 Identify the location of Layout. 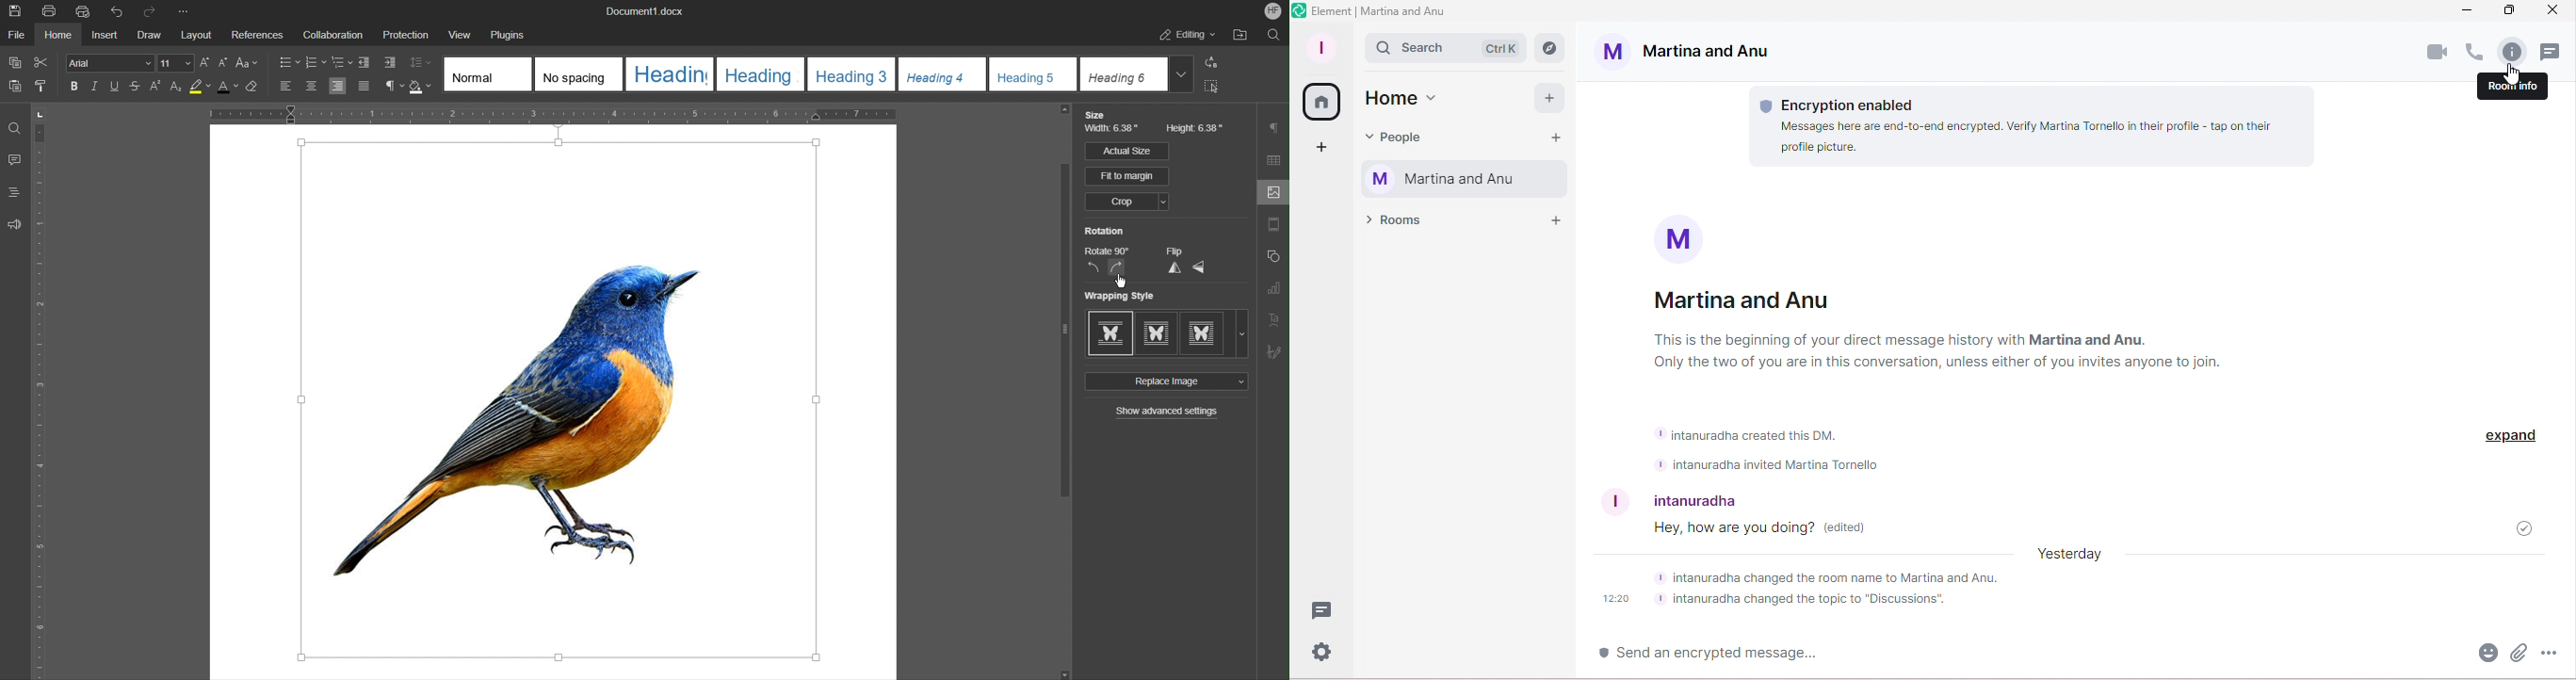
(194, 33).